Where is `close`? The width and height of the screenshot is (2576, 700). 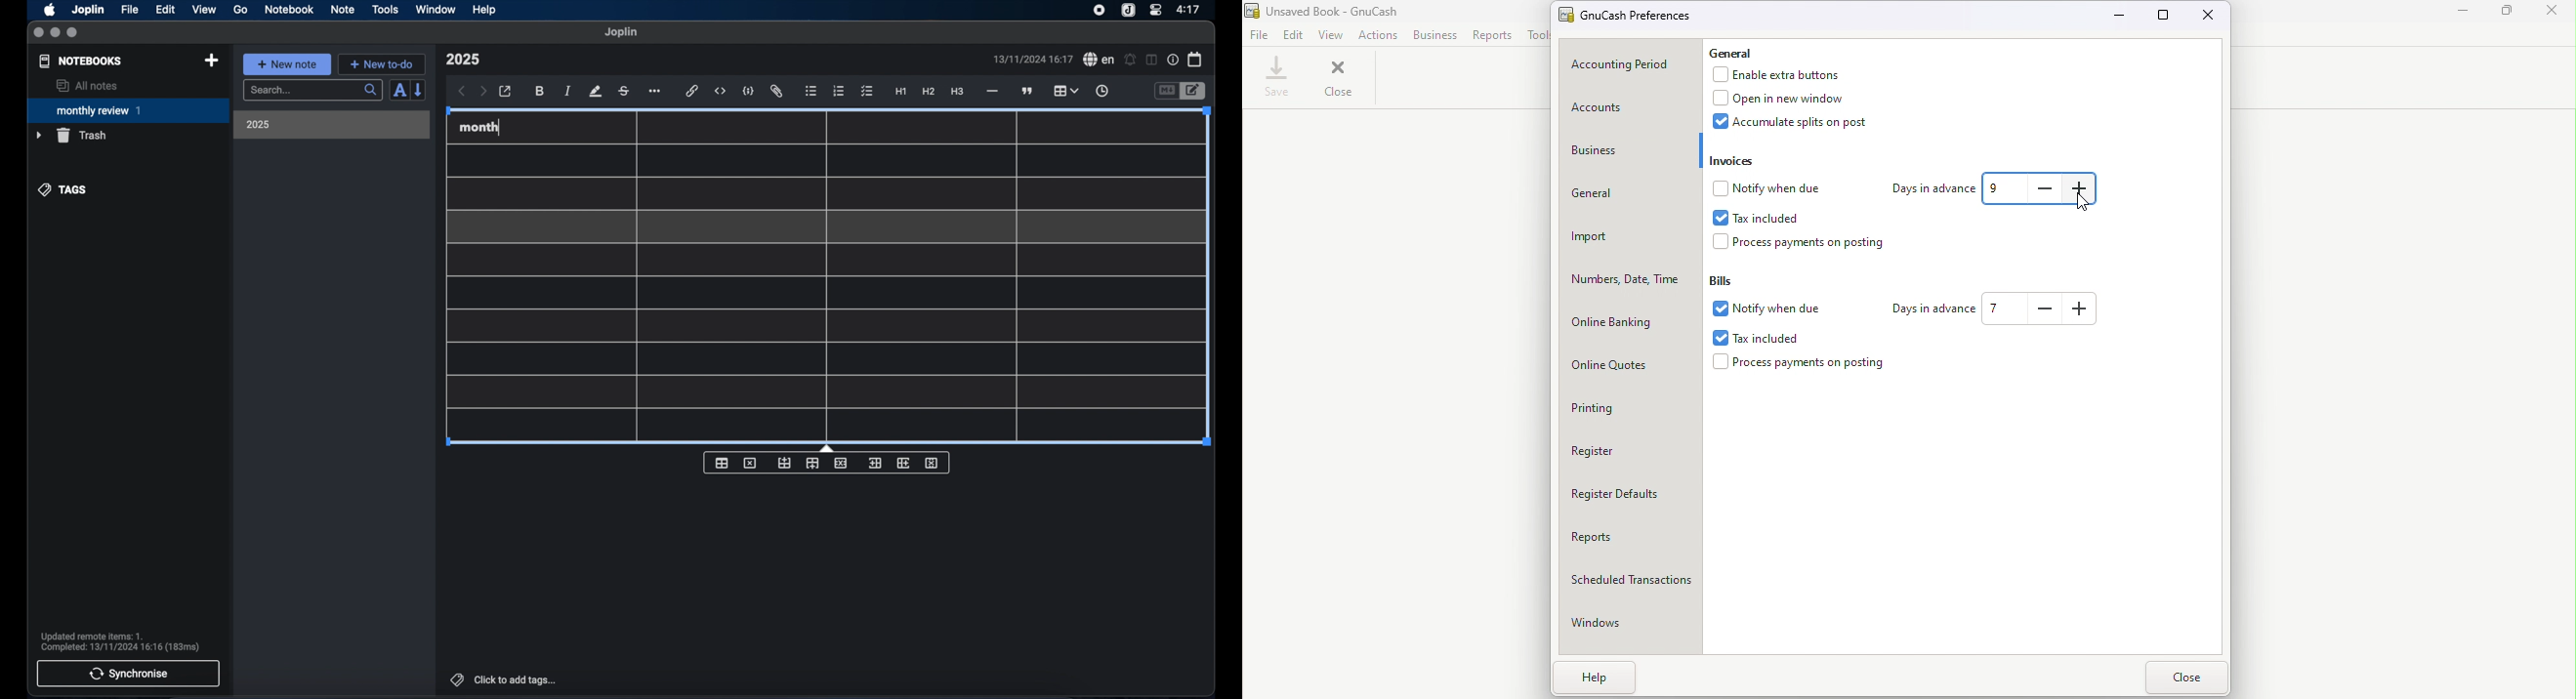
close is located at coordinates (38, 33).